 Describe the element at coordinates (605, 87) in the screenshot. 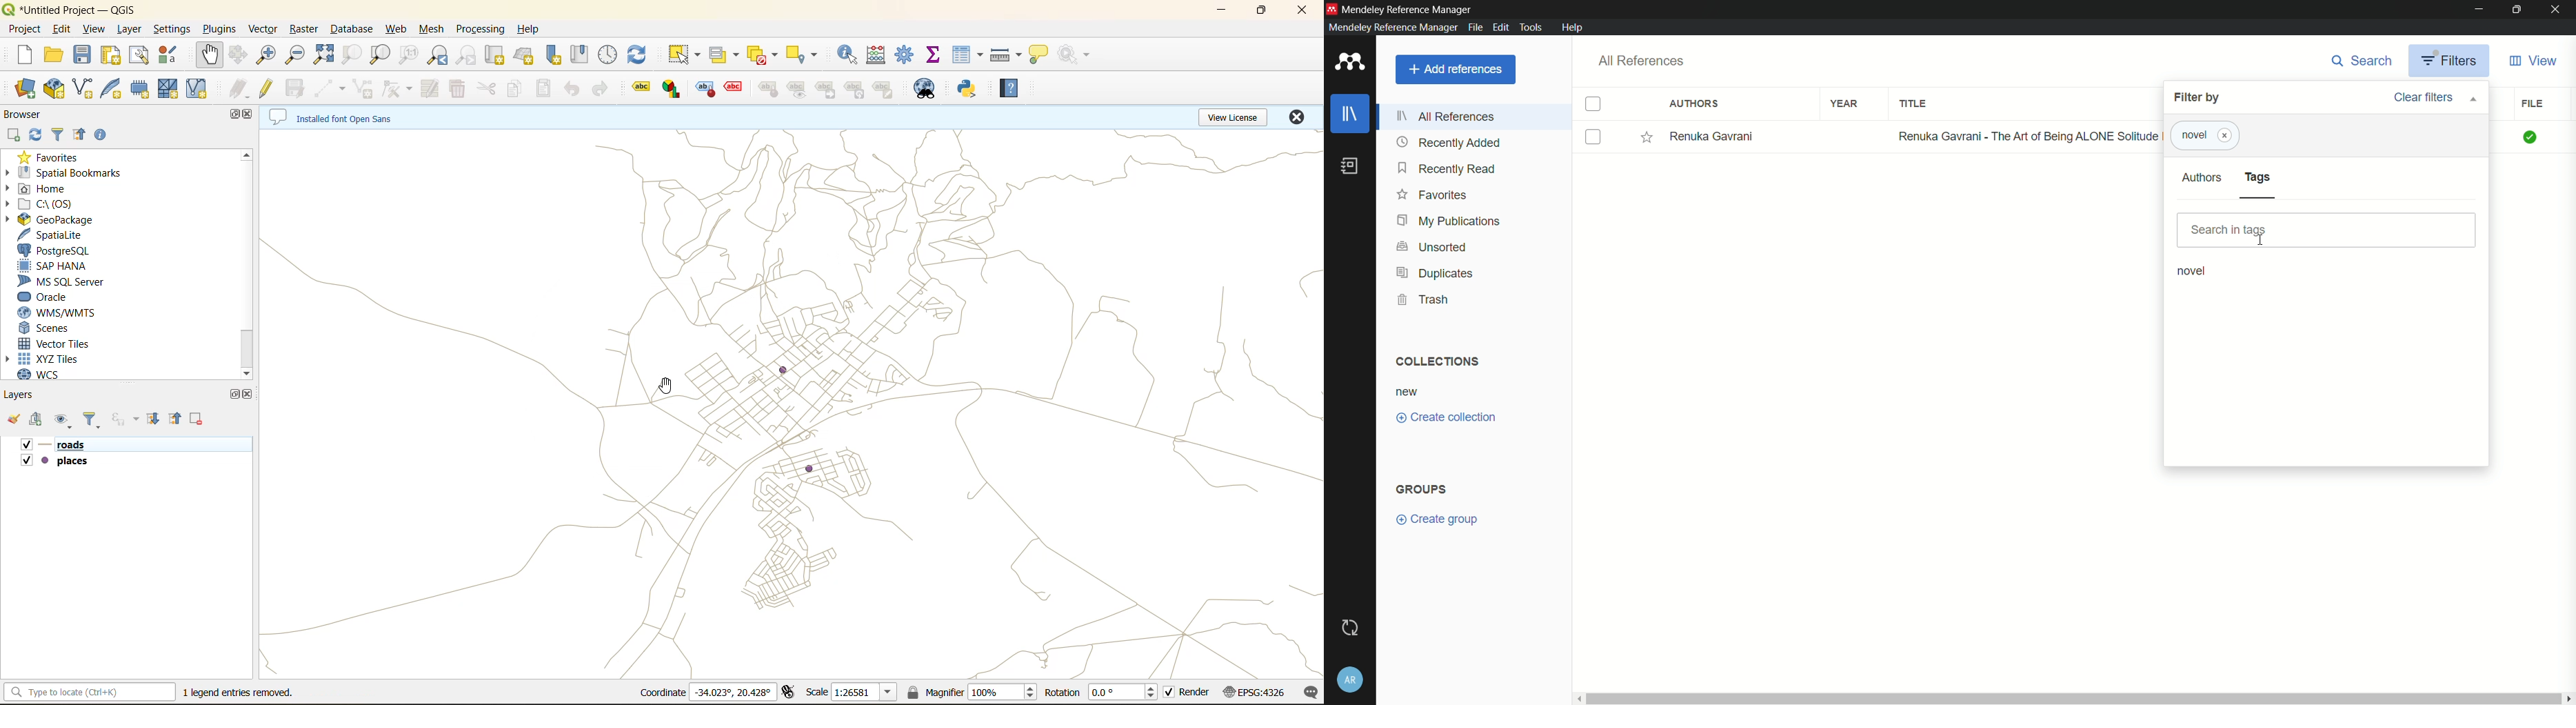

I see `redo` at that location.